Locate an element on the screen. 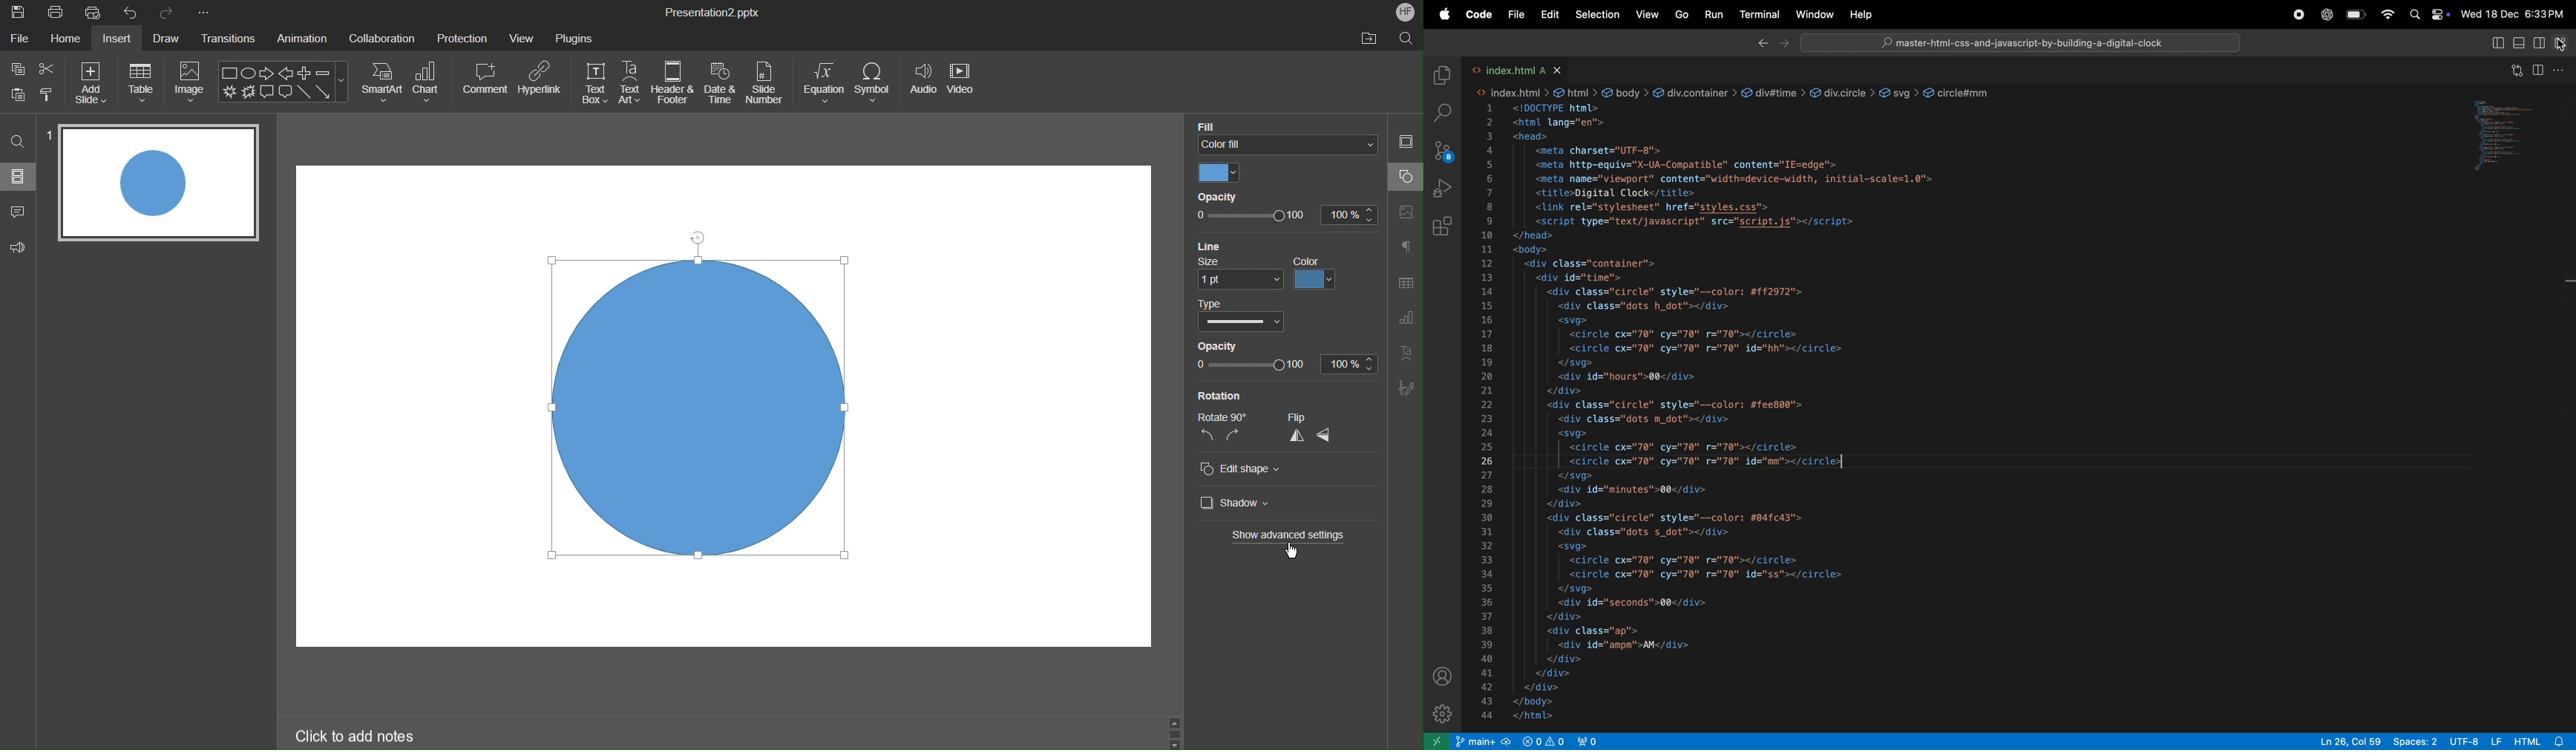 This screenshot has height=756, width=2576. Signature is located at coordinates (1406, 389).